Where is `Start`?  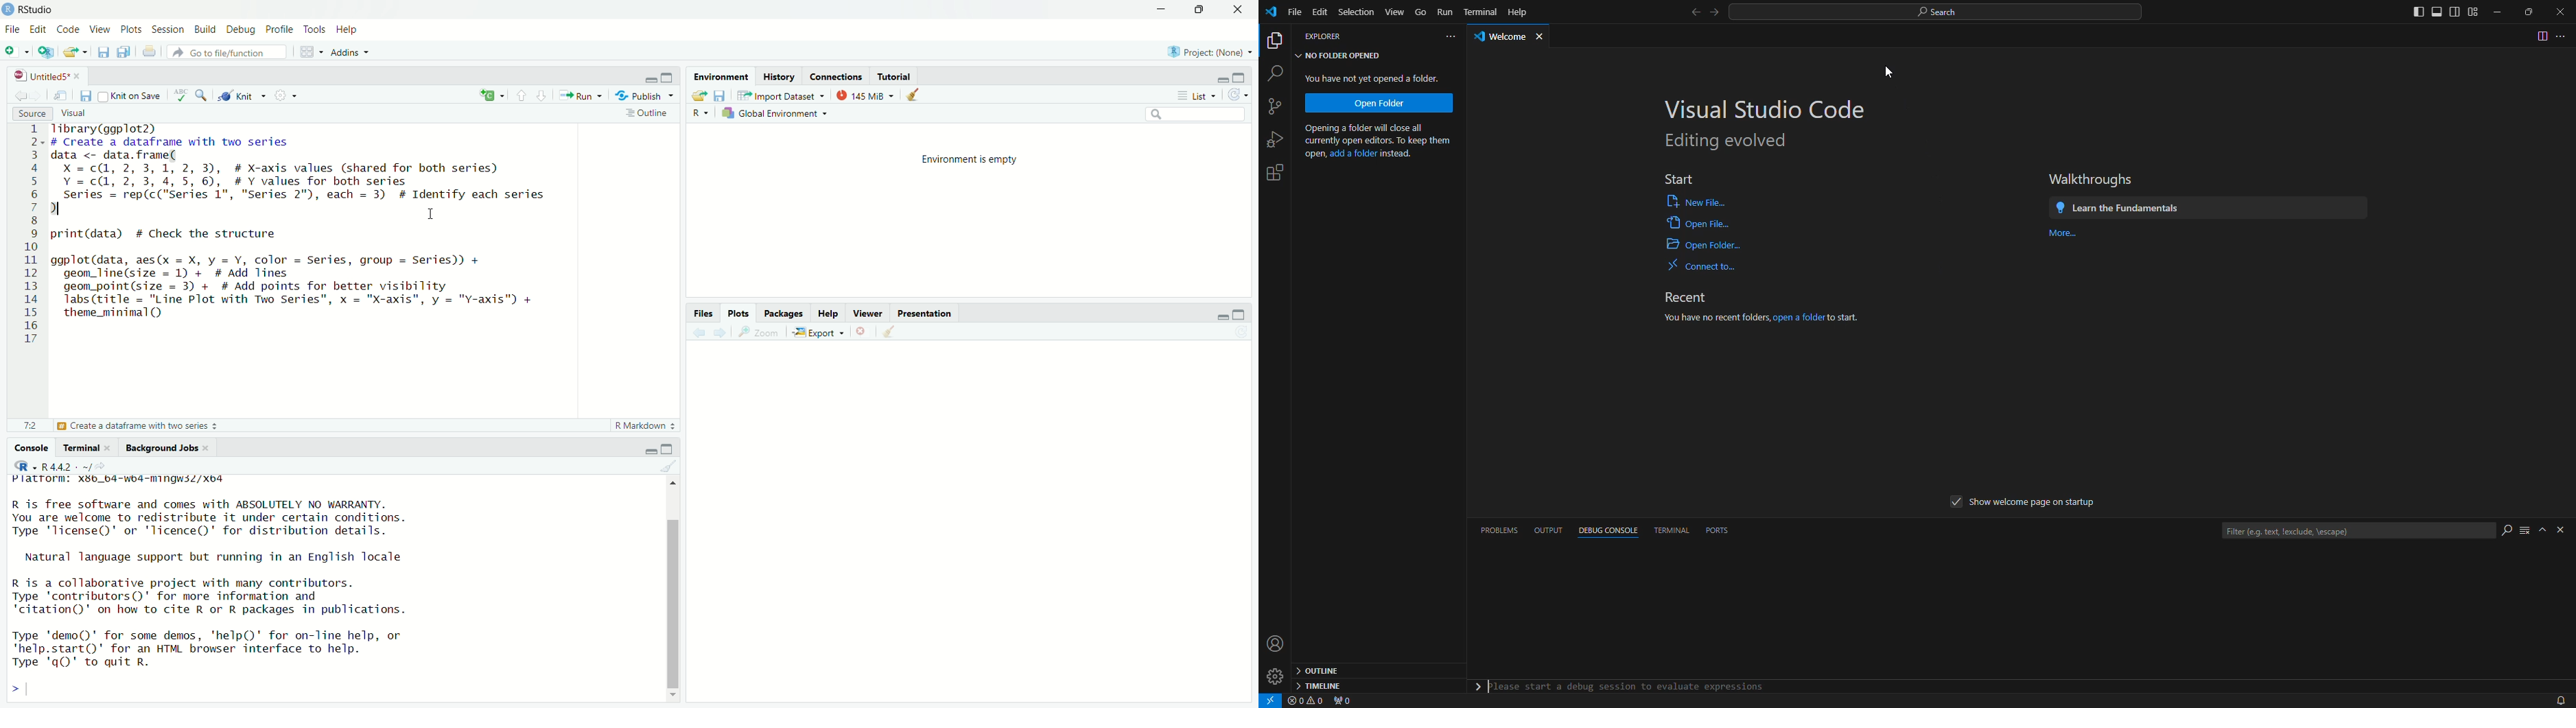
Start is located at coordinates (1684, 178).